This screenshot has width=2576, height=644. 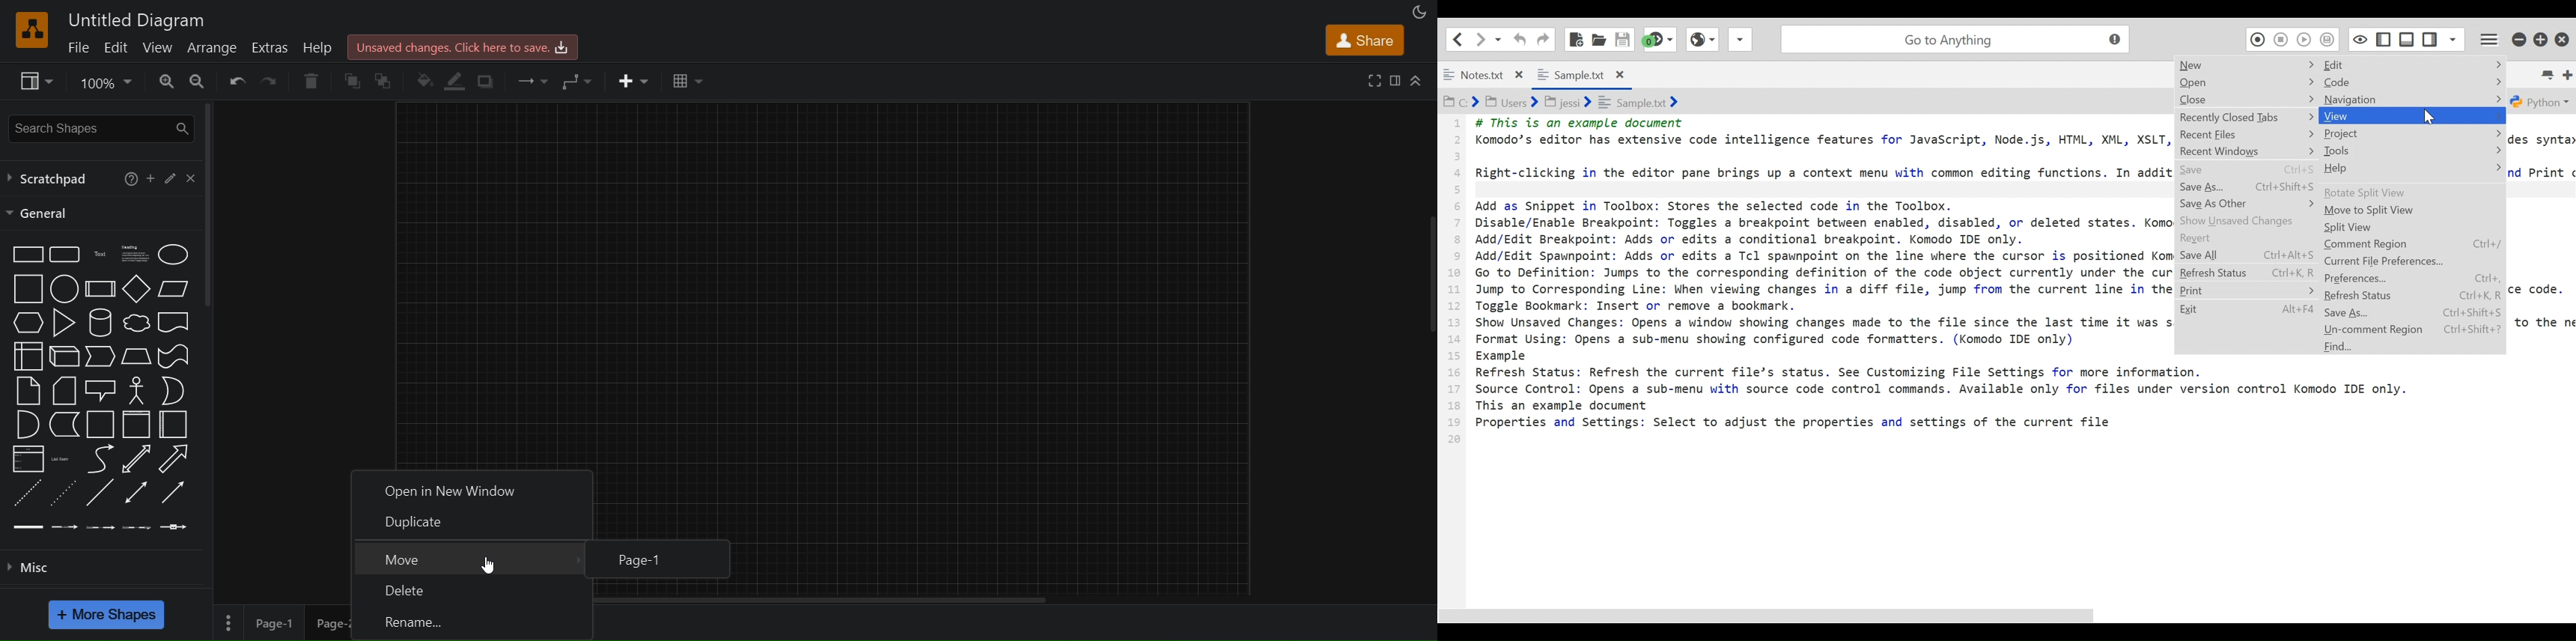 What do you see at coordinates (1417, 79) in the screenshot?
I see `collapse/expand` at bounding box center [1417, 79].